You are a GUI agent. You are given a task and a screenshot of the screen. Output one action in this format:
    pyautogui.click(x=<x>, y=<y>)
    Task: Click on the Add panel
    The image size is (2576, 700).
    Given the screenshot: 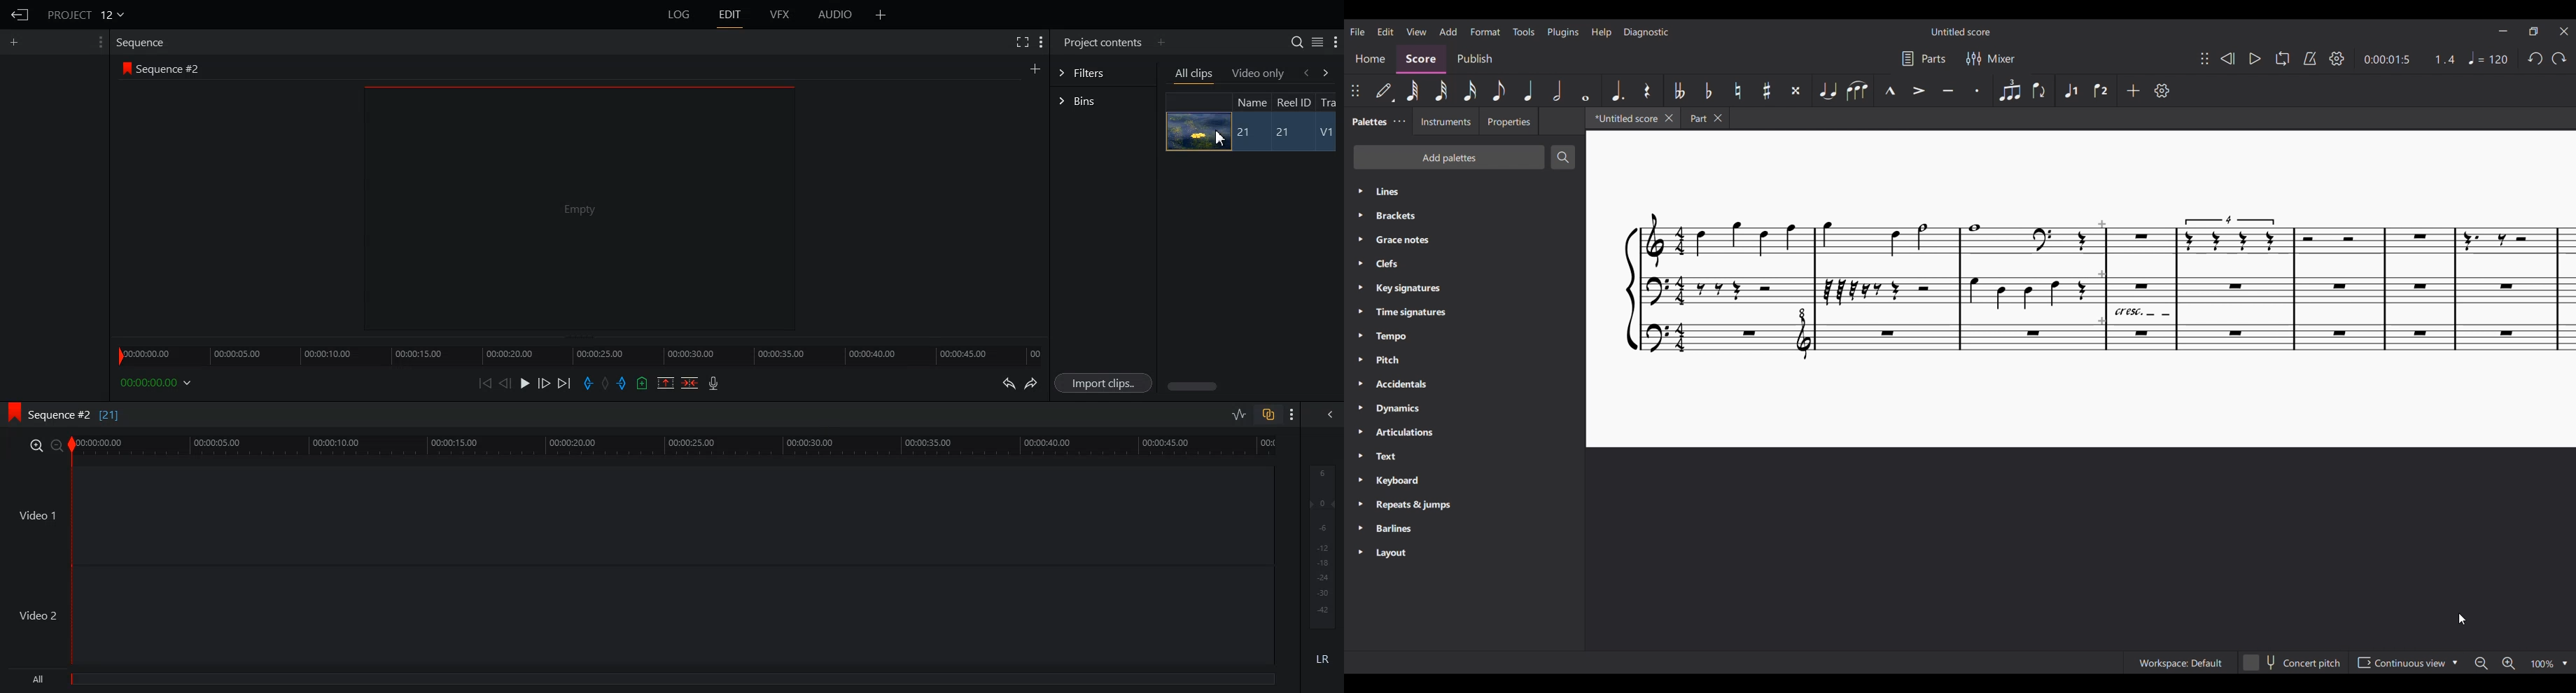 What is the action you would take?
    pyautogui.click(x=1161, y=42)
    